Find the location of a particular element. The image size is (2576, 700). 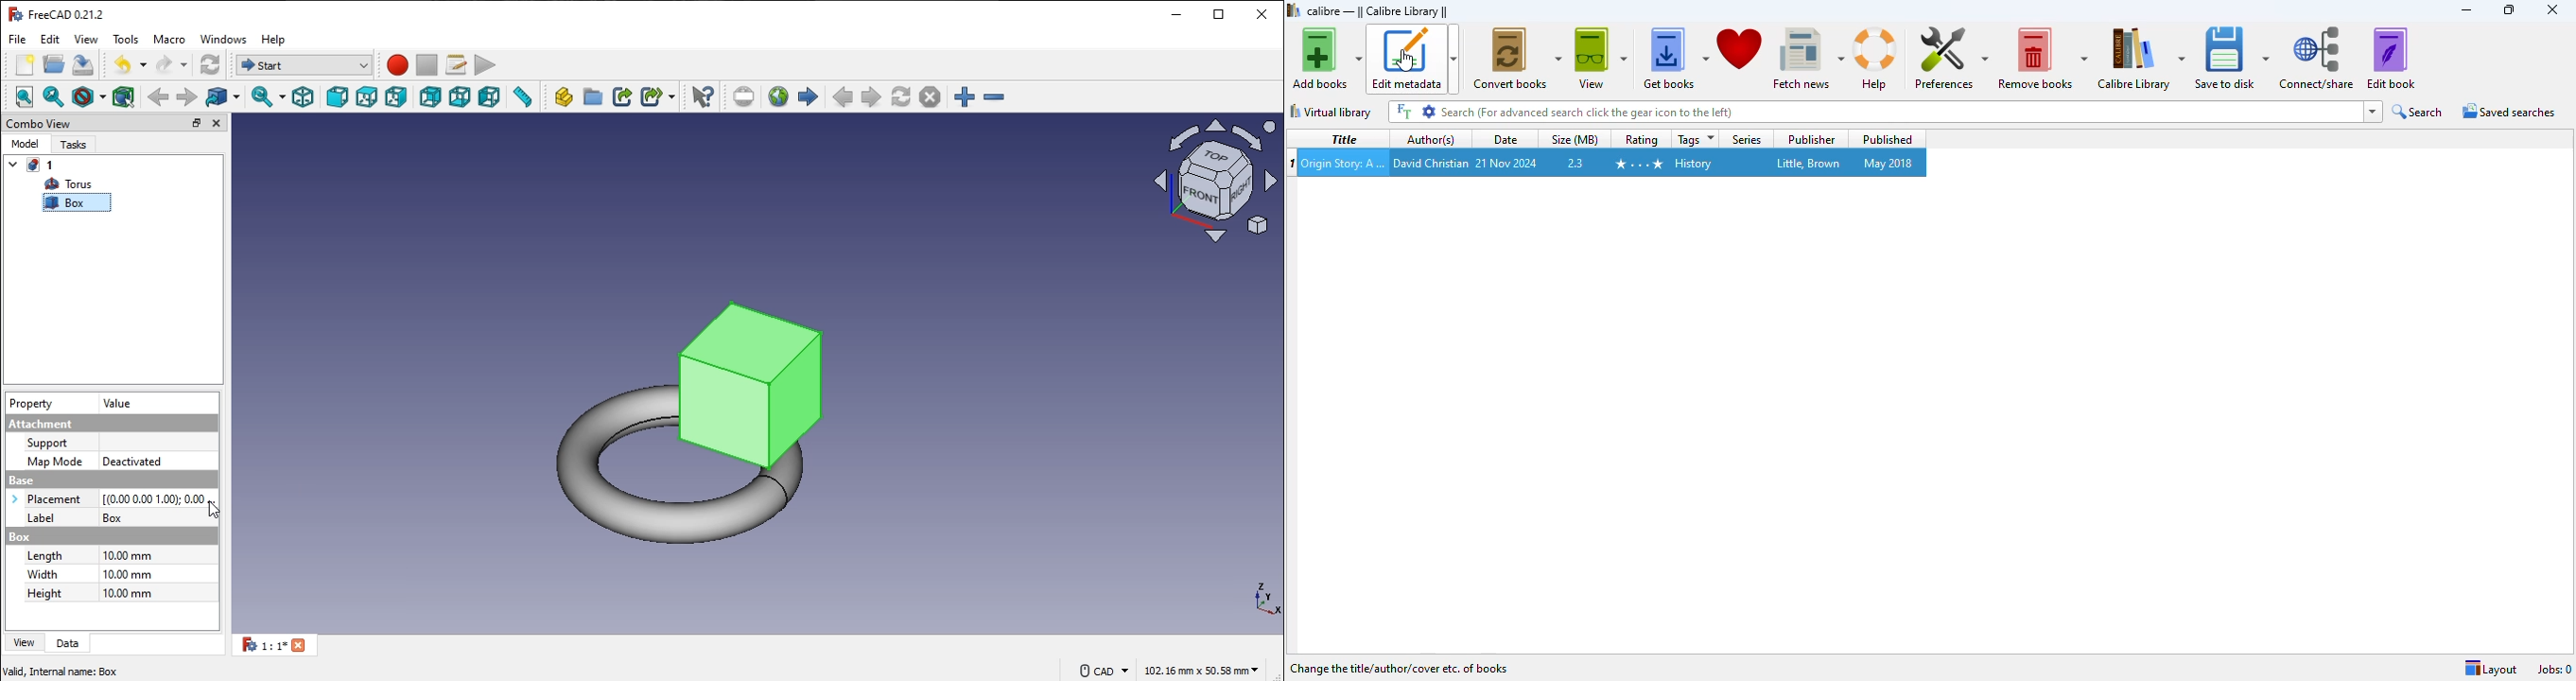

published is located at coordinates (1887, 139).